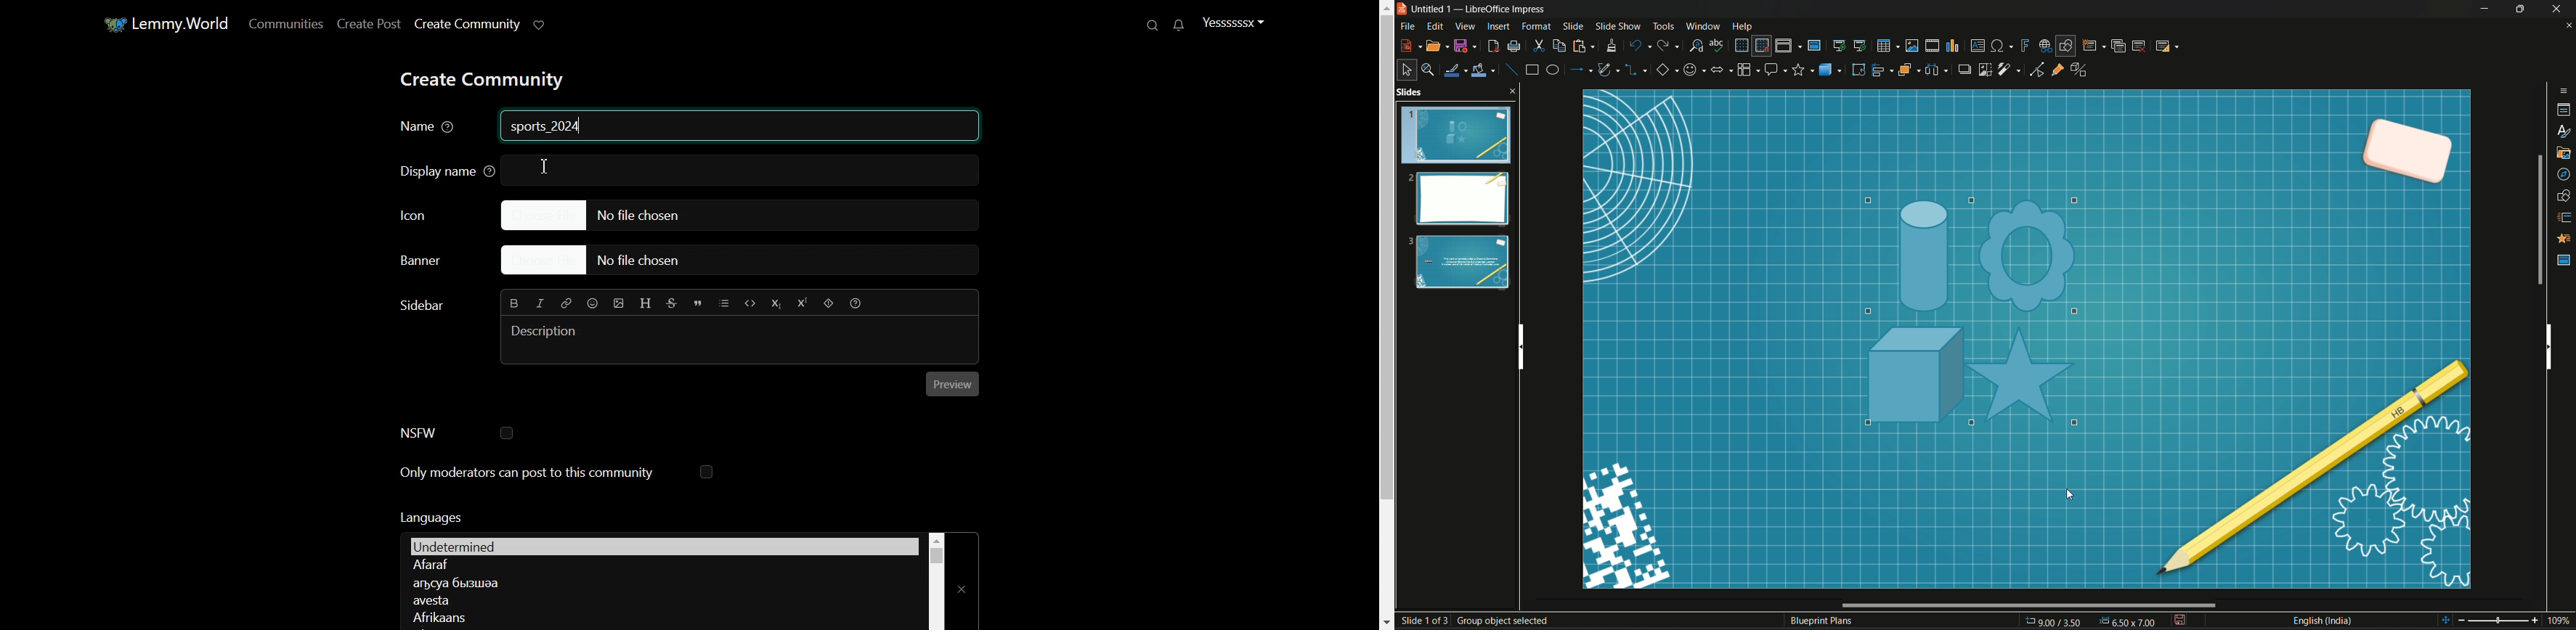 This screenshot has width=2576, height=644. What do you see at coordinates (855, 303) in the screenshot?
I see `Formatting Help` at bounding box center [855, 303].